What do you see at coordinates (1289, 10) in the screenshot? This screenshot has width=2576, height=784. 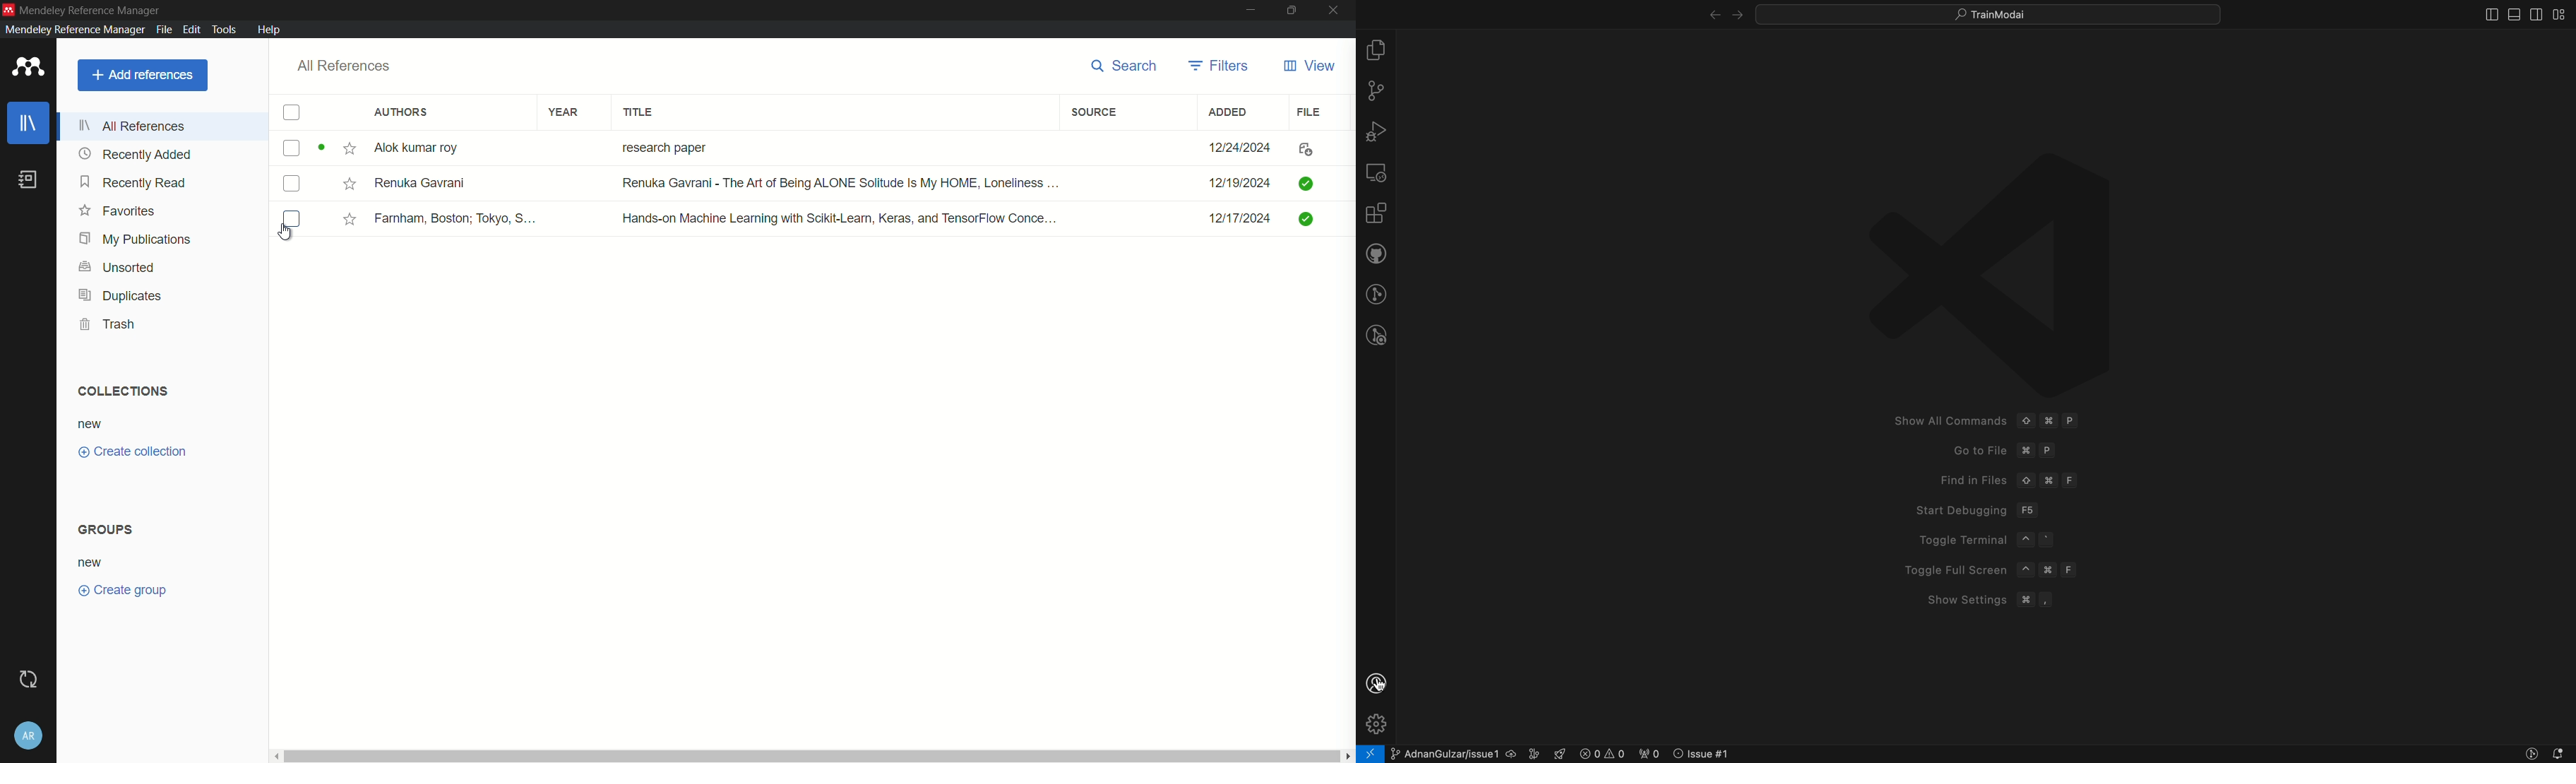 I see `maximize` at bounding box center [1289, 10].